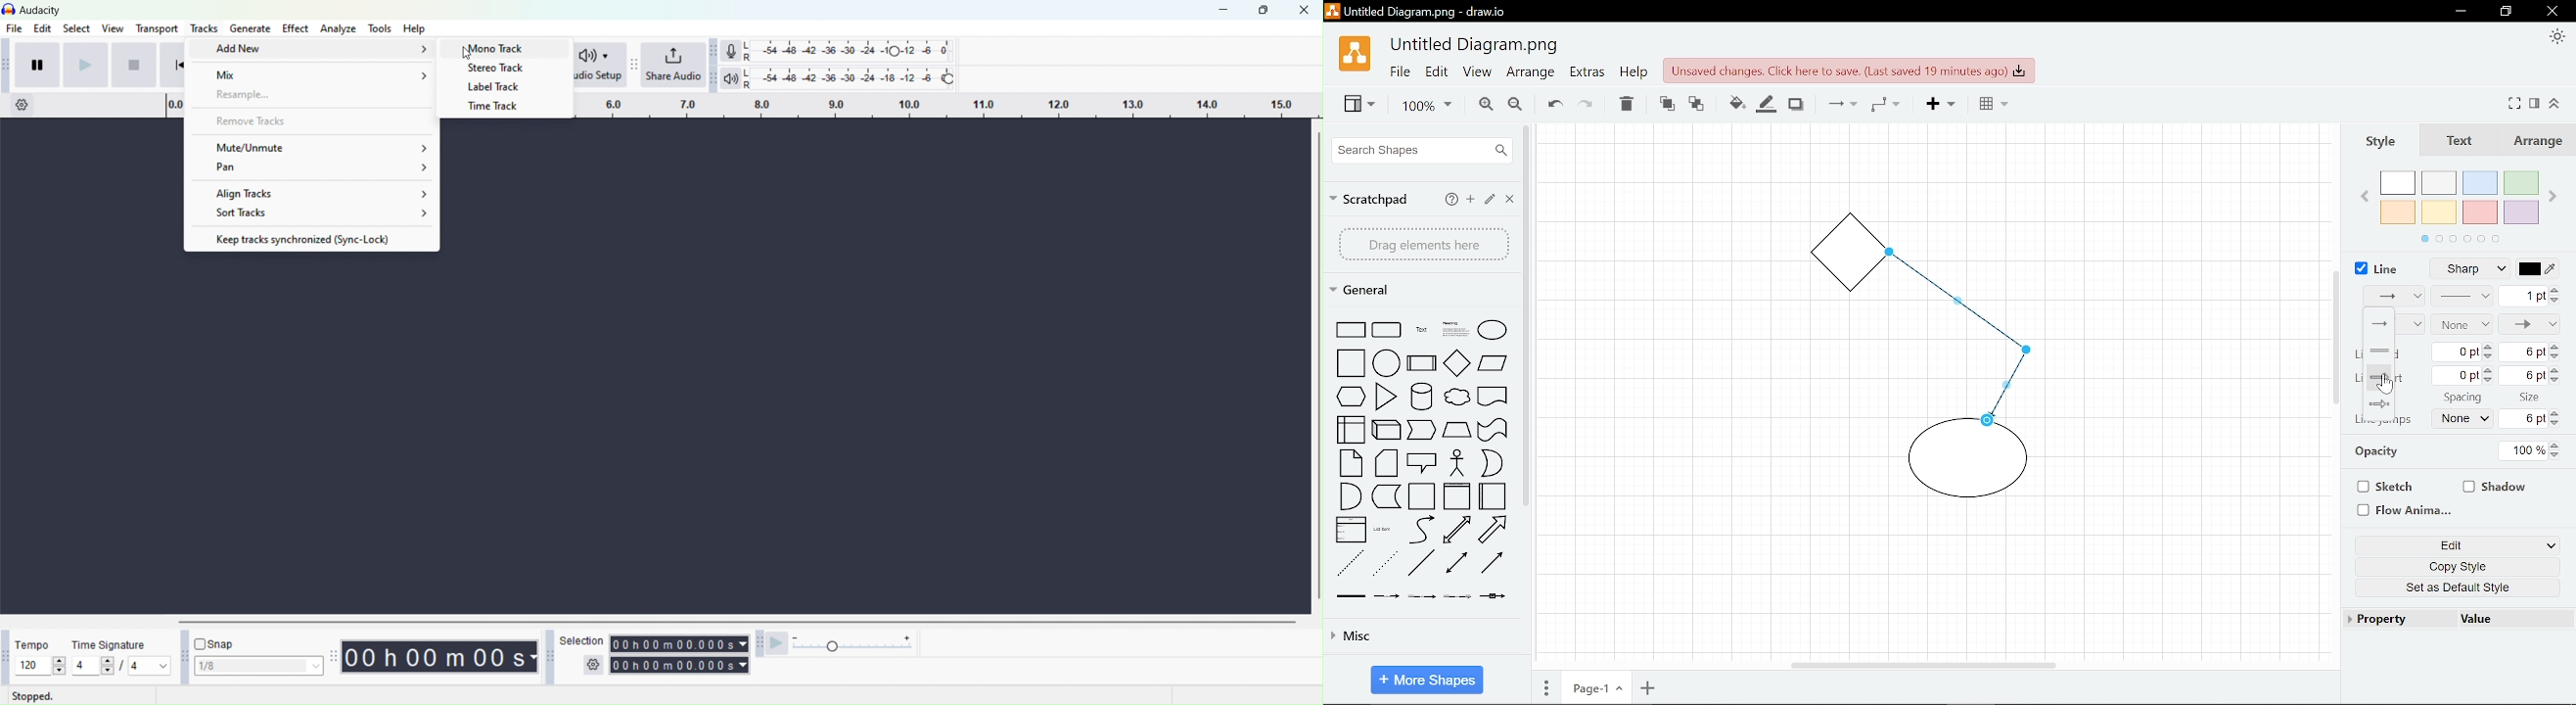  I want to click on Expand/collapse, so click(2557, 104).